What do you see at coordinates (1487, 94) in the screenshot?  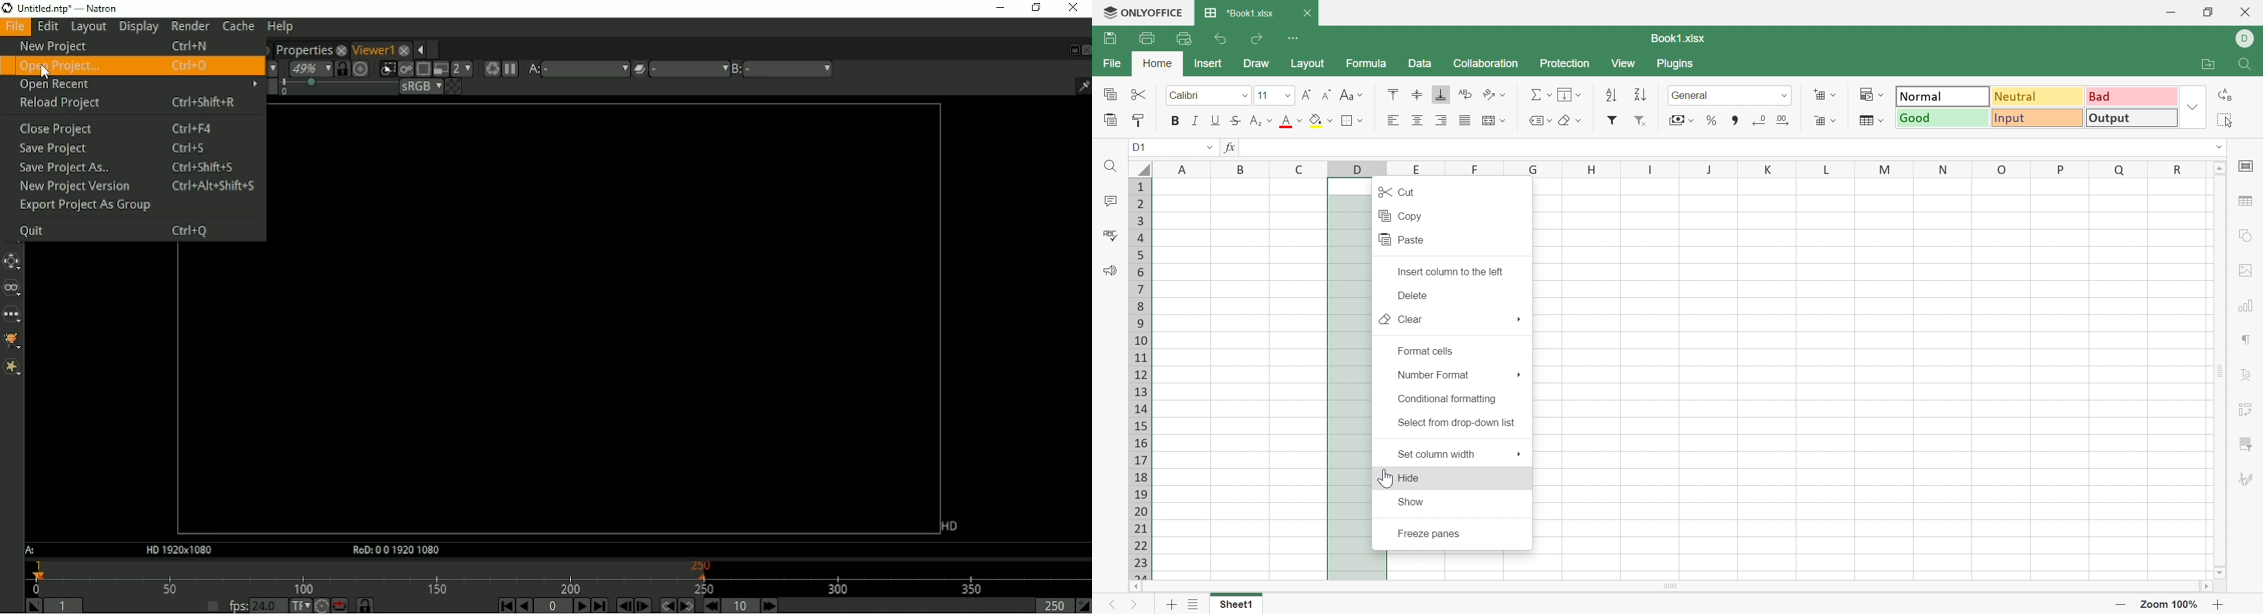 I see `Orientation` at bounding box center [1487, 94].